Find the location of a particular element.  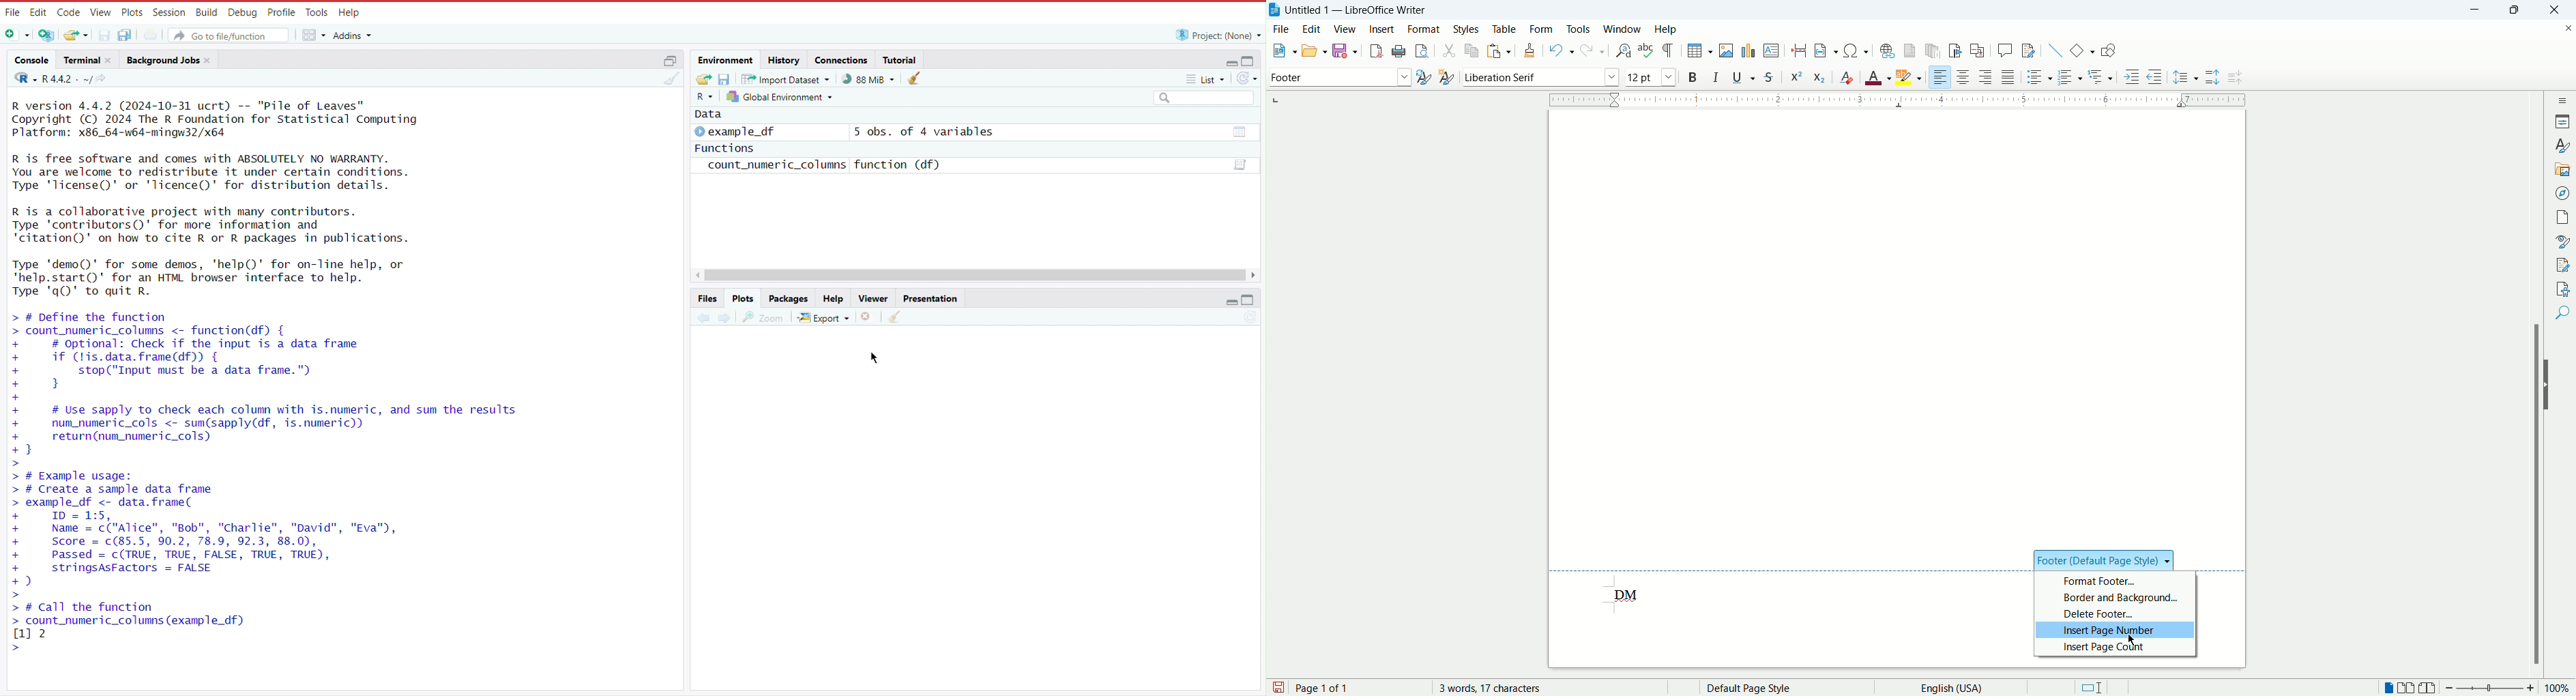

insert footnote is located at coordinates (1909, 50).